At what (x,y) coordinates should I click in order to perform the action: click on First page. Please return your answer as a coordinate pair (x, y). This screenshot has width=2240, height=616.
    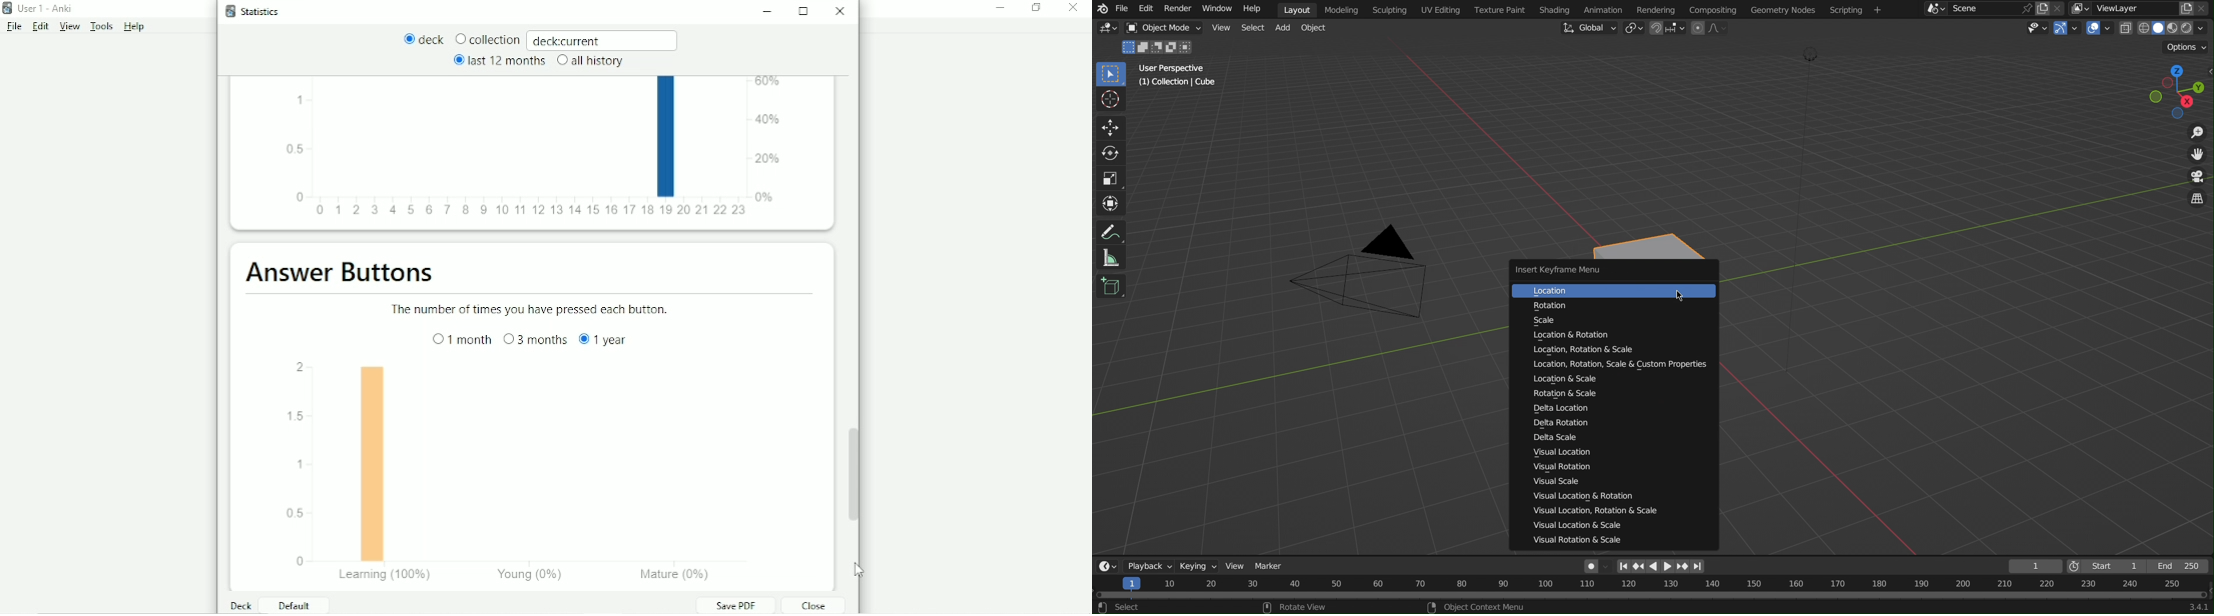
    Looking at the image, I should click on (1622, 567).